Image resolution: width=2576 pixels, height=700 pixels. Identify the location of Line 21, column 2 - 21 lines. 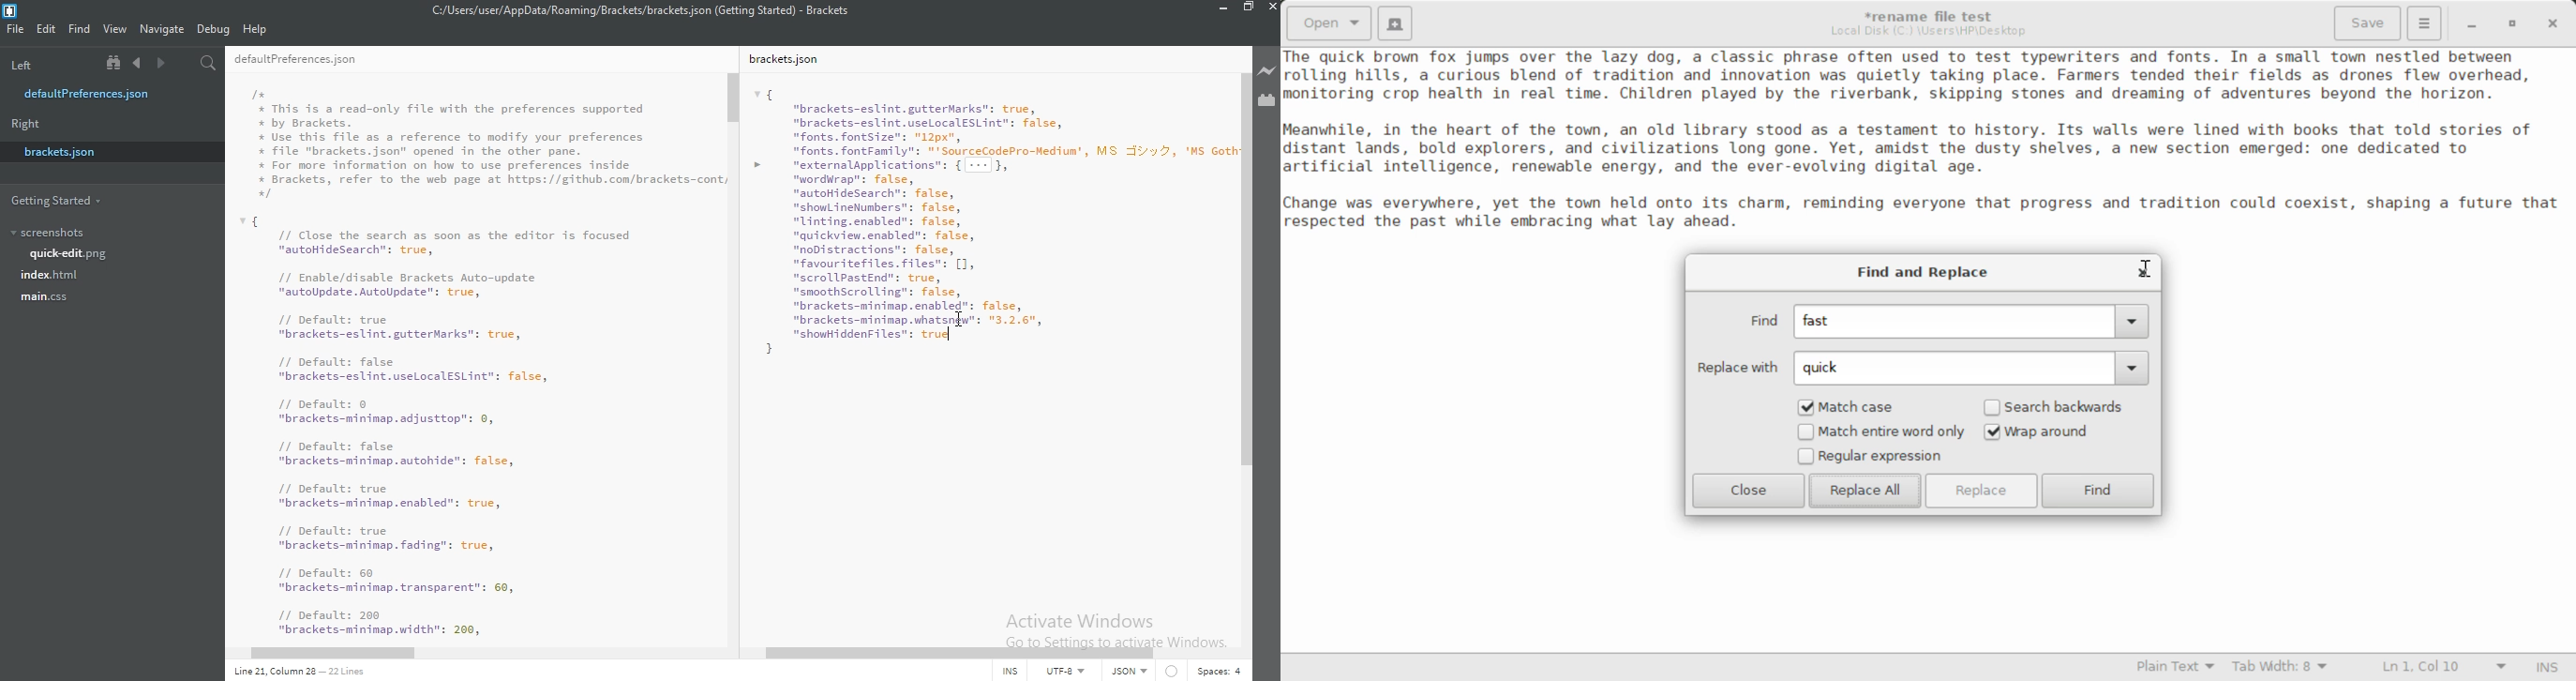
(298, 672).